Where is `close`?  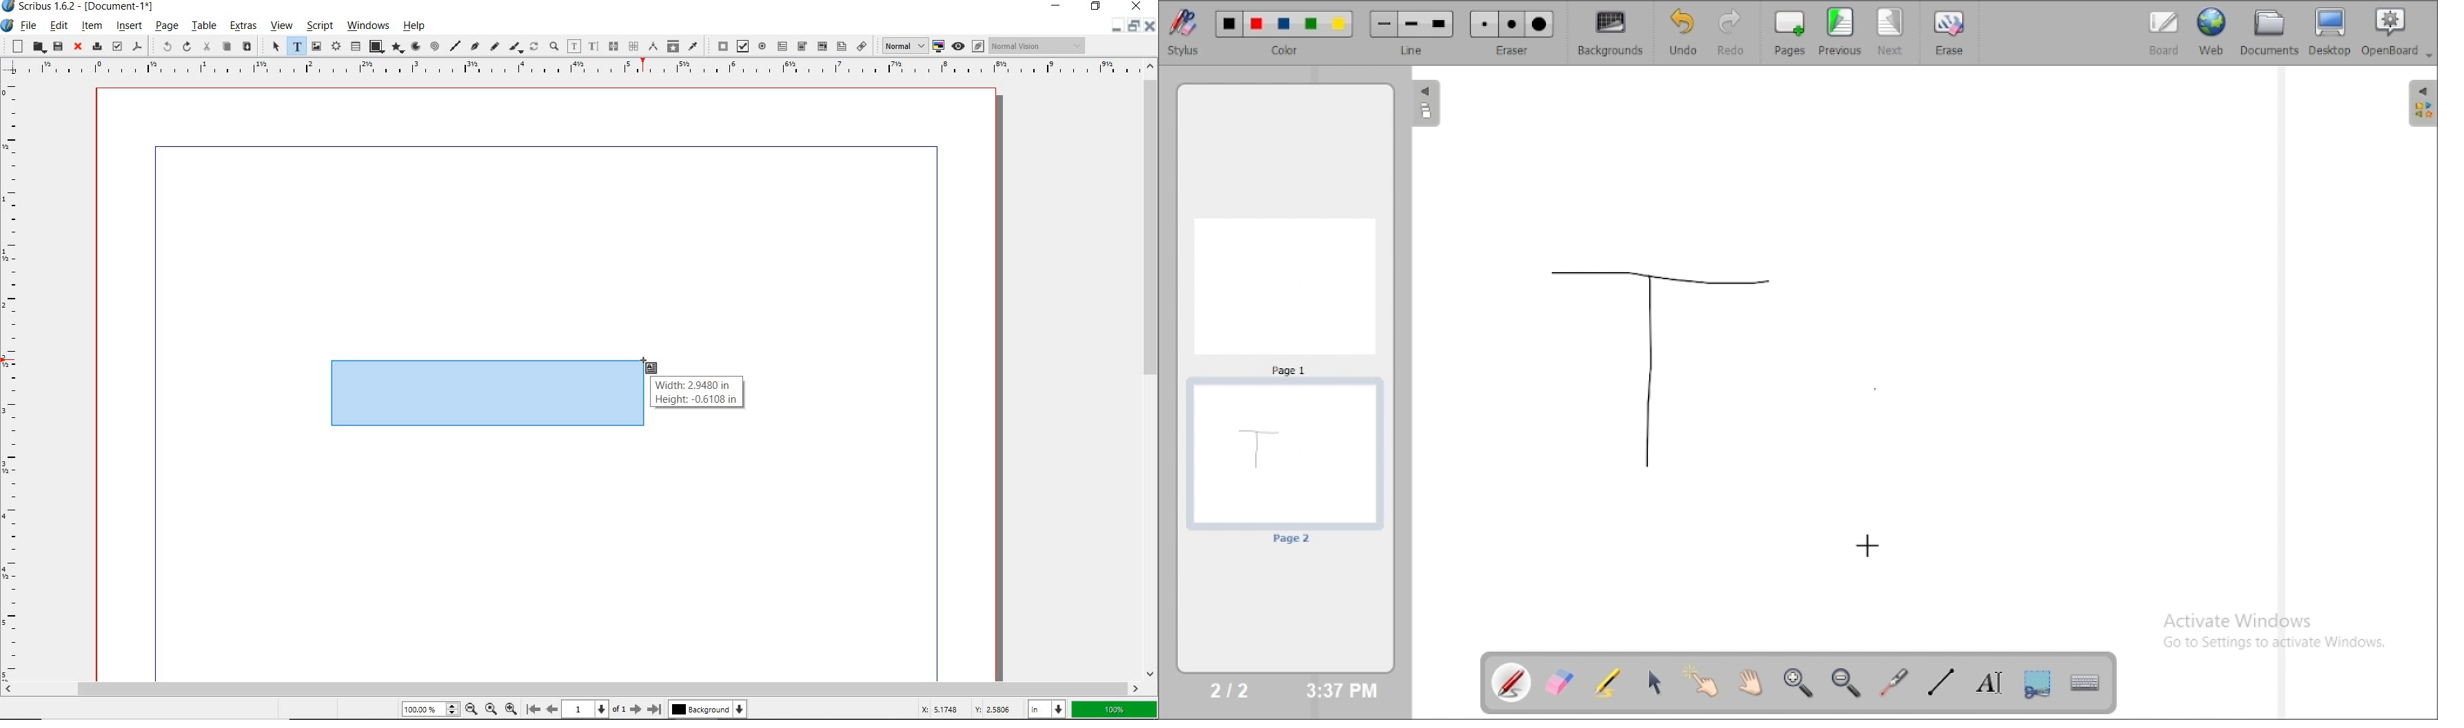
close is located at coordinates (1137, 6).